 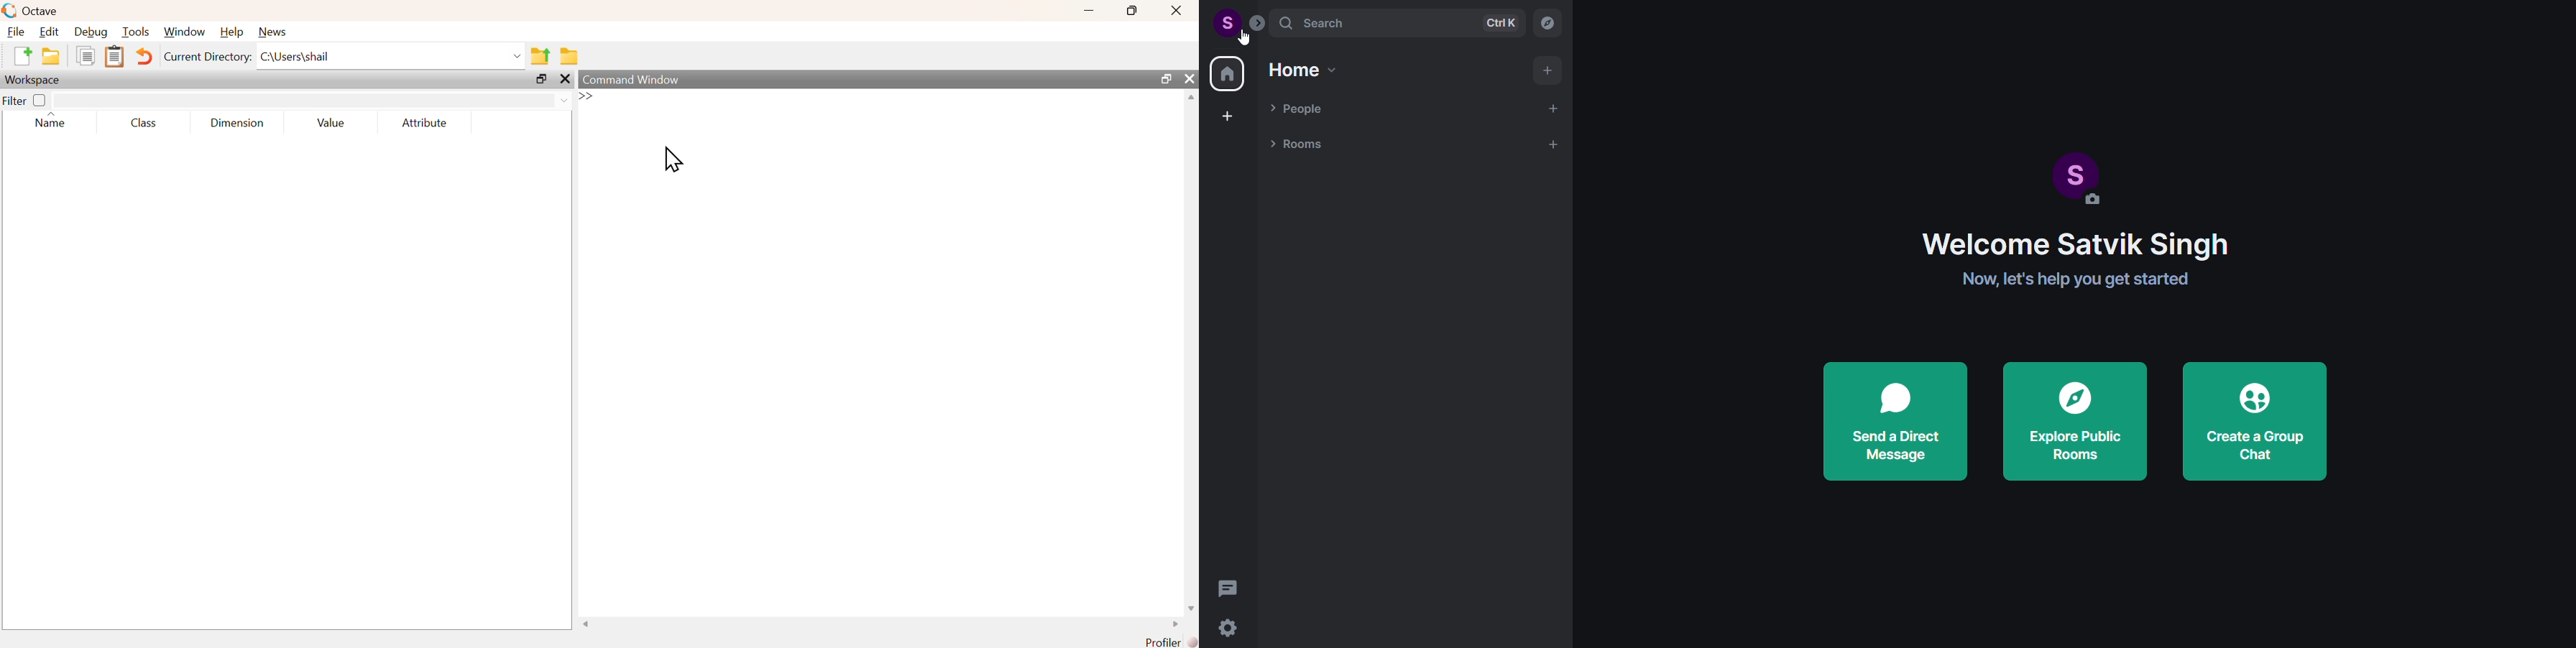 What do you see at coordinates (1547, 70) in the screenshot?
I see `add` at bounding box center [1547, 70].